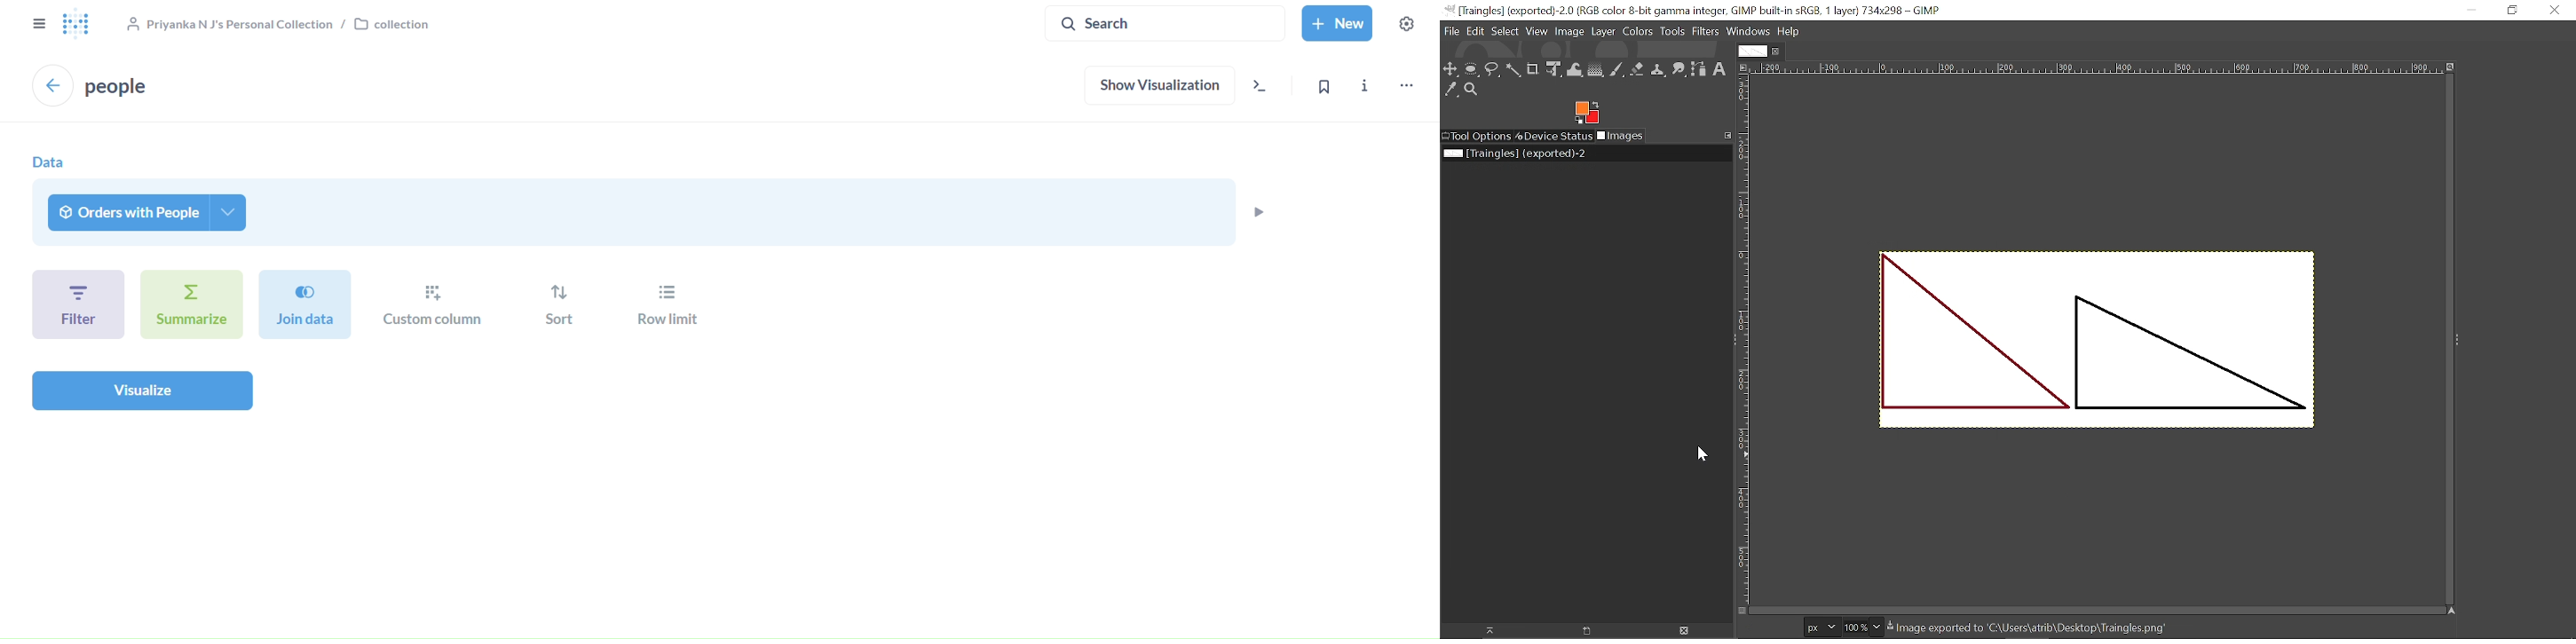 Image resolution: width=2576 pixels, height=644 pixels. Describe the element at coordinates (1726, 135) in the screenshot. I see `Configure this tab` at that location.